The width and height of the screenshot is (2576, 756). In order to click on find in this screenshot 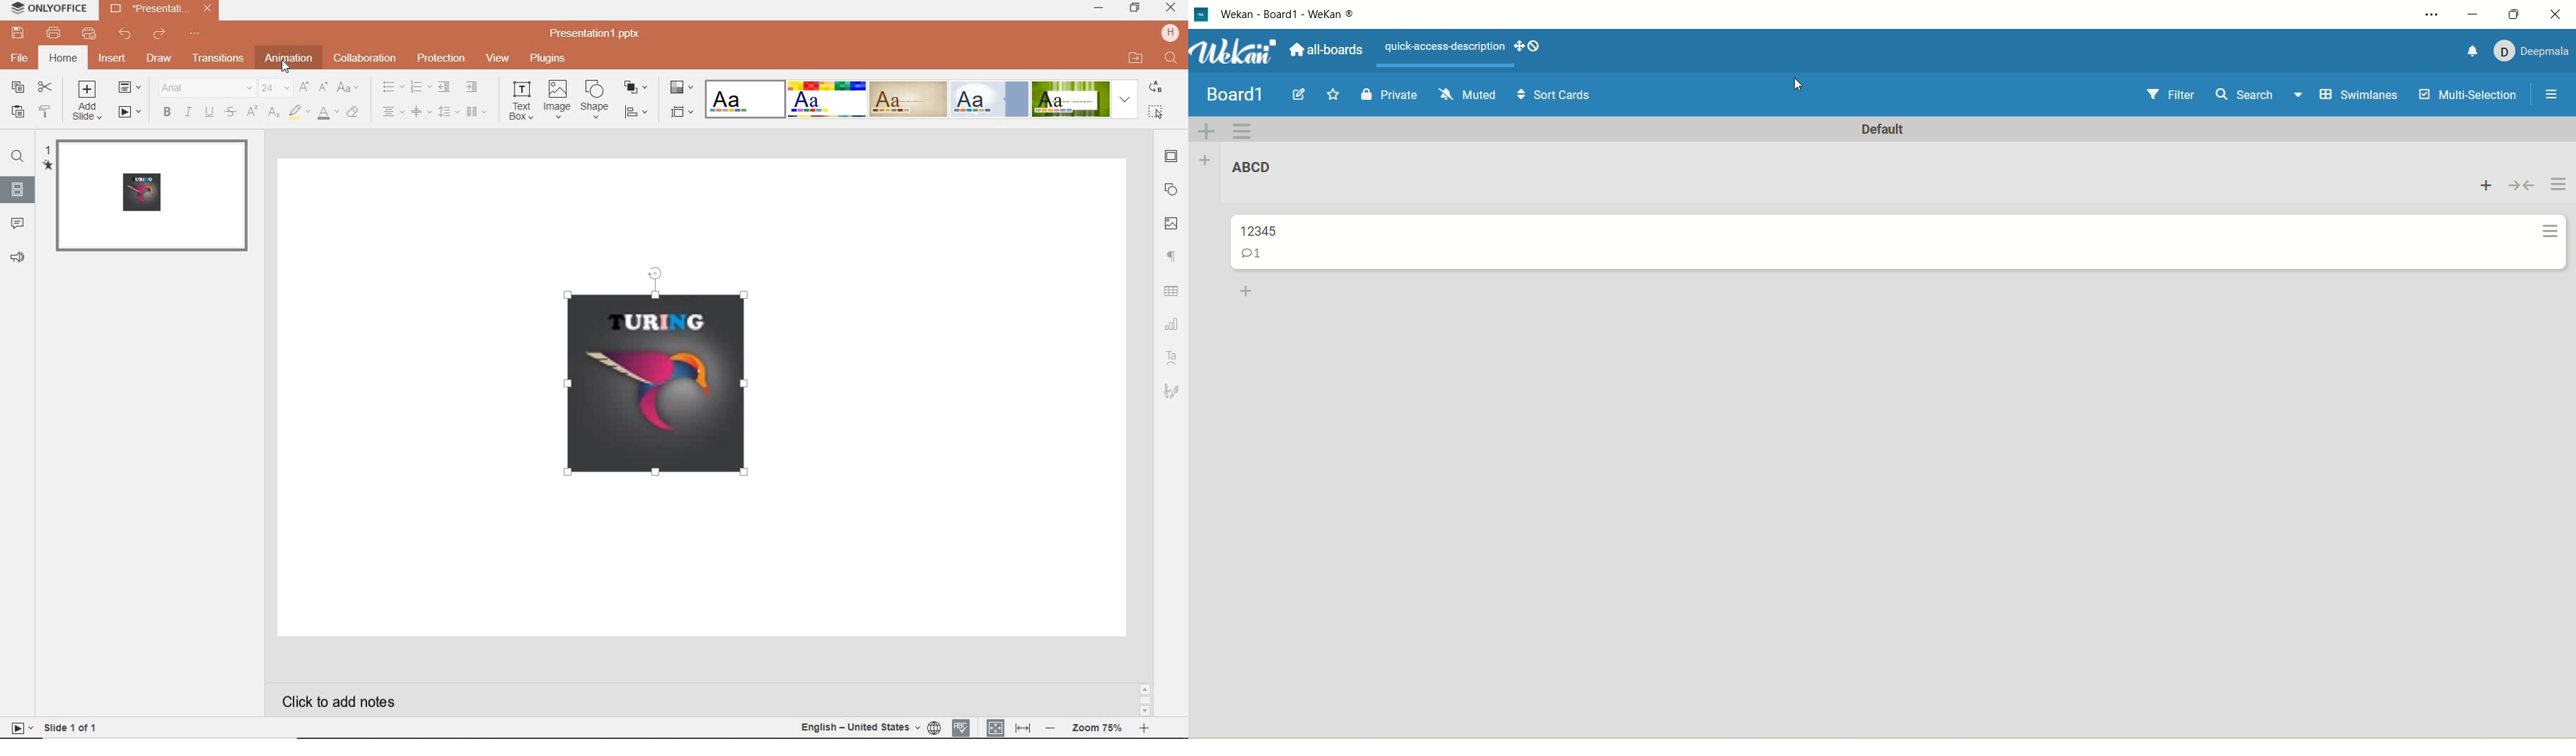, I will do `click(1172, 59)`.